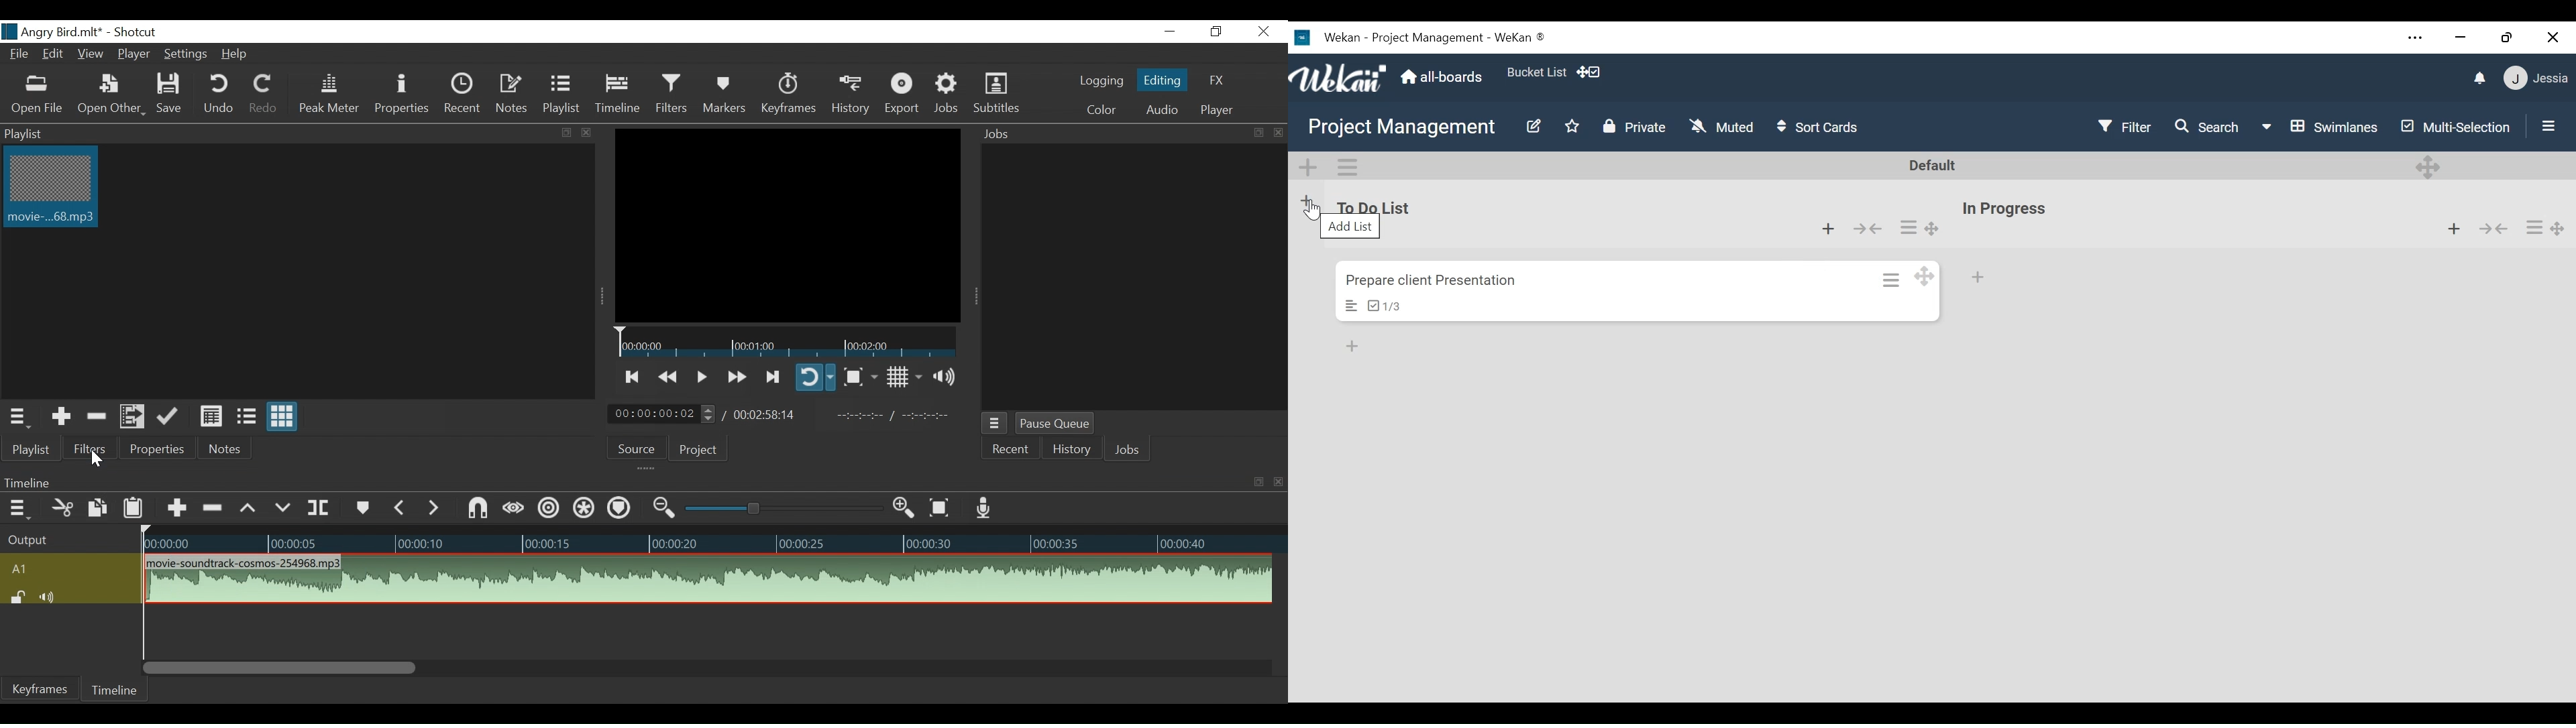 This screenshot has height=728, width=2576. Describe the element at coordinates (996, 94) in the screenshot. I see `Subtitles` at that location.